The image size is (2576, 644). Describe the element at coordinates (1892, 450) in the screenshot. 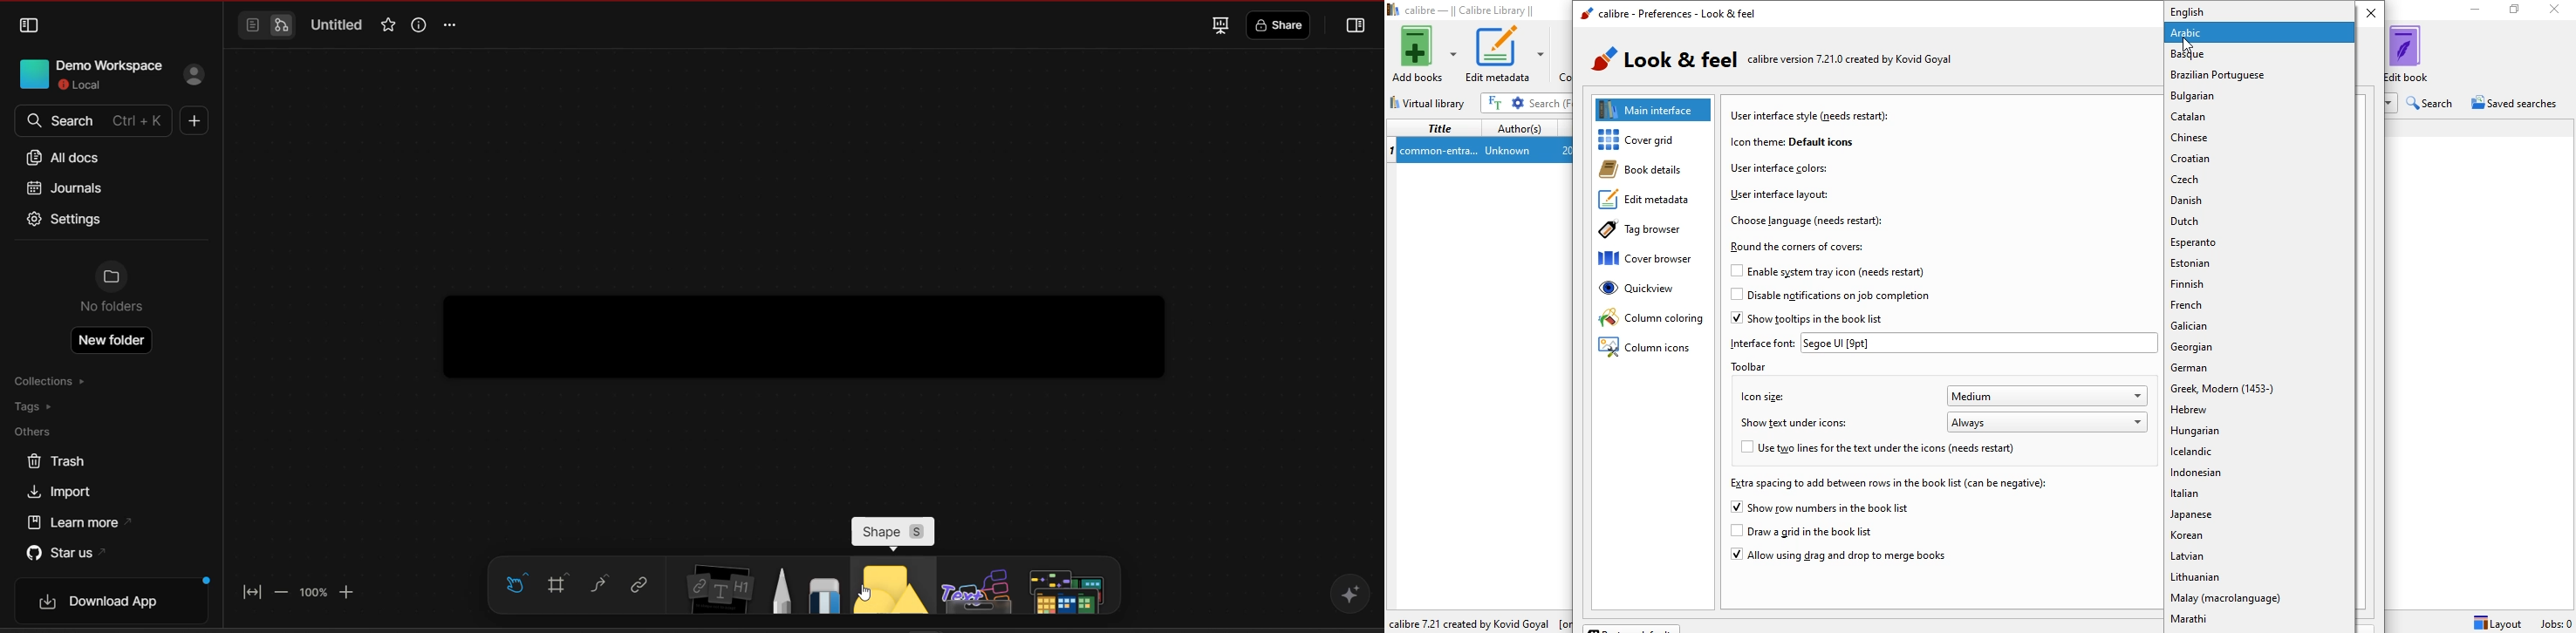

I see `use two lines for the text under the icons (needs restart))` at that location.